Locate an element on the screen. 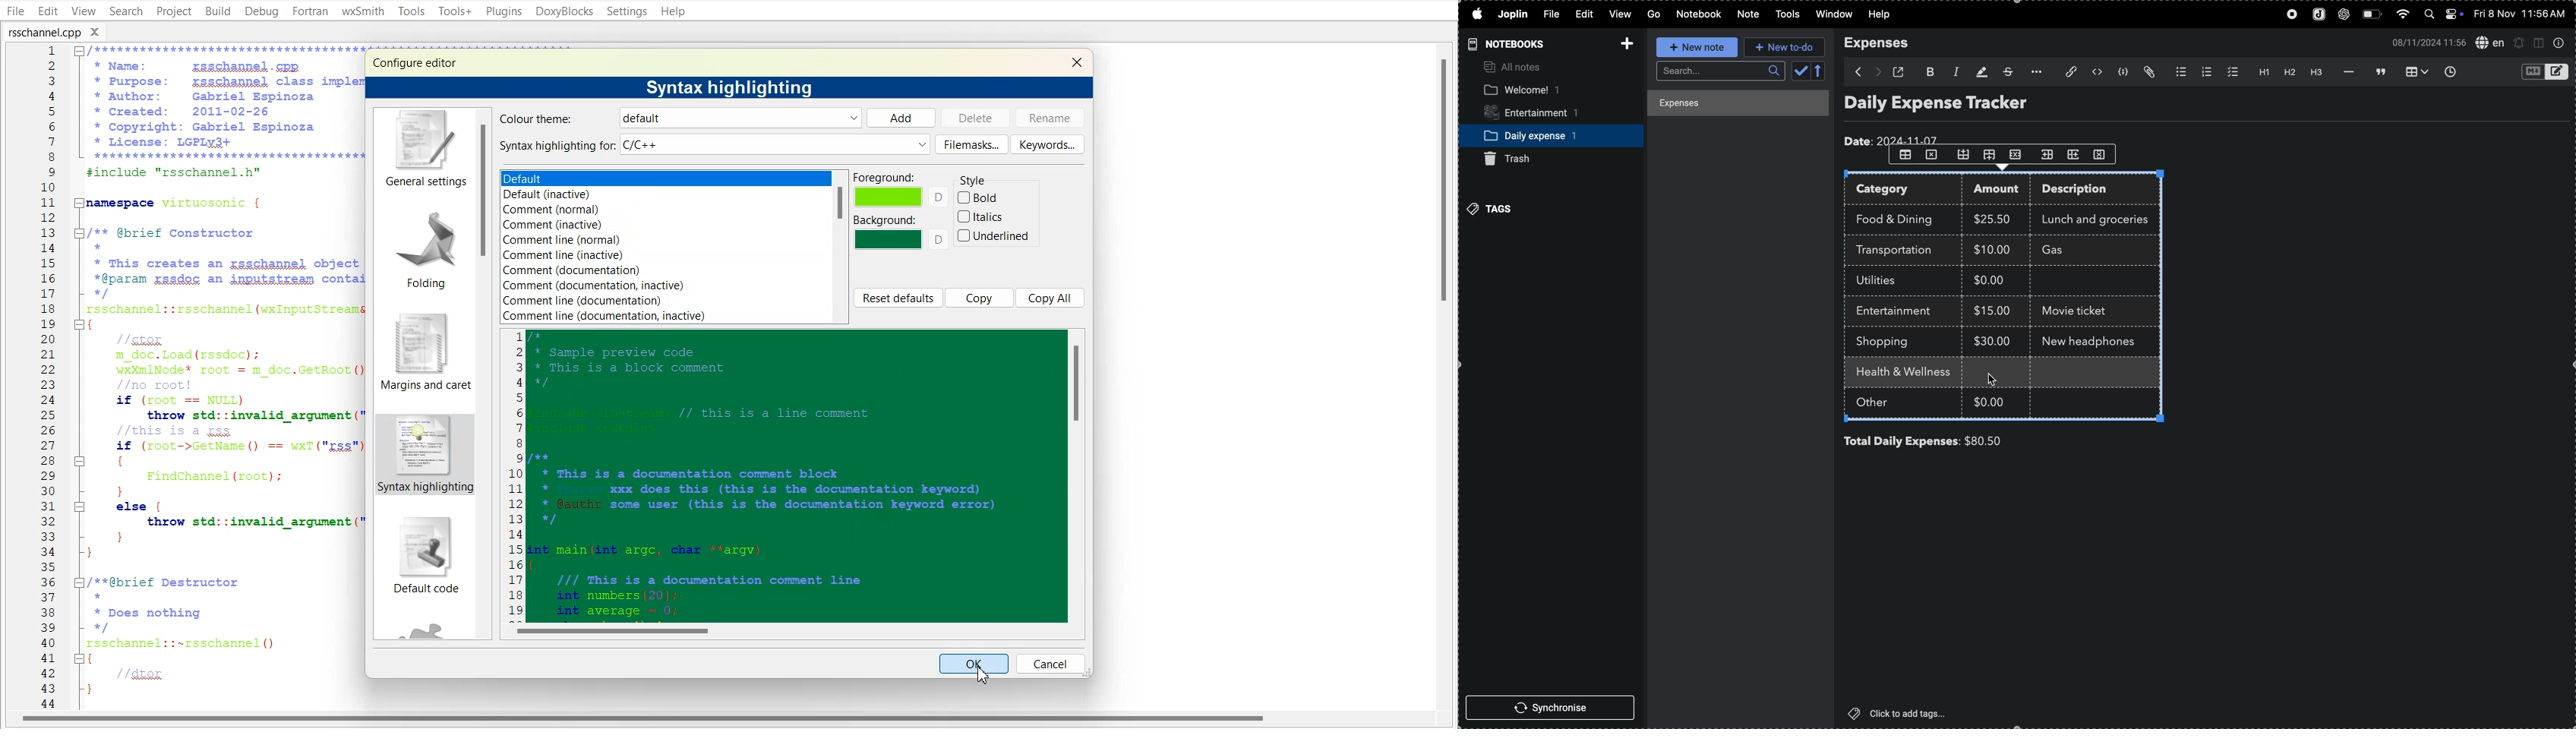 This screenshot has width=2576, height=756. view is located at coordinates (1617, 15).